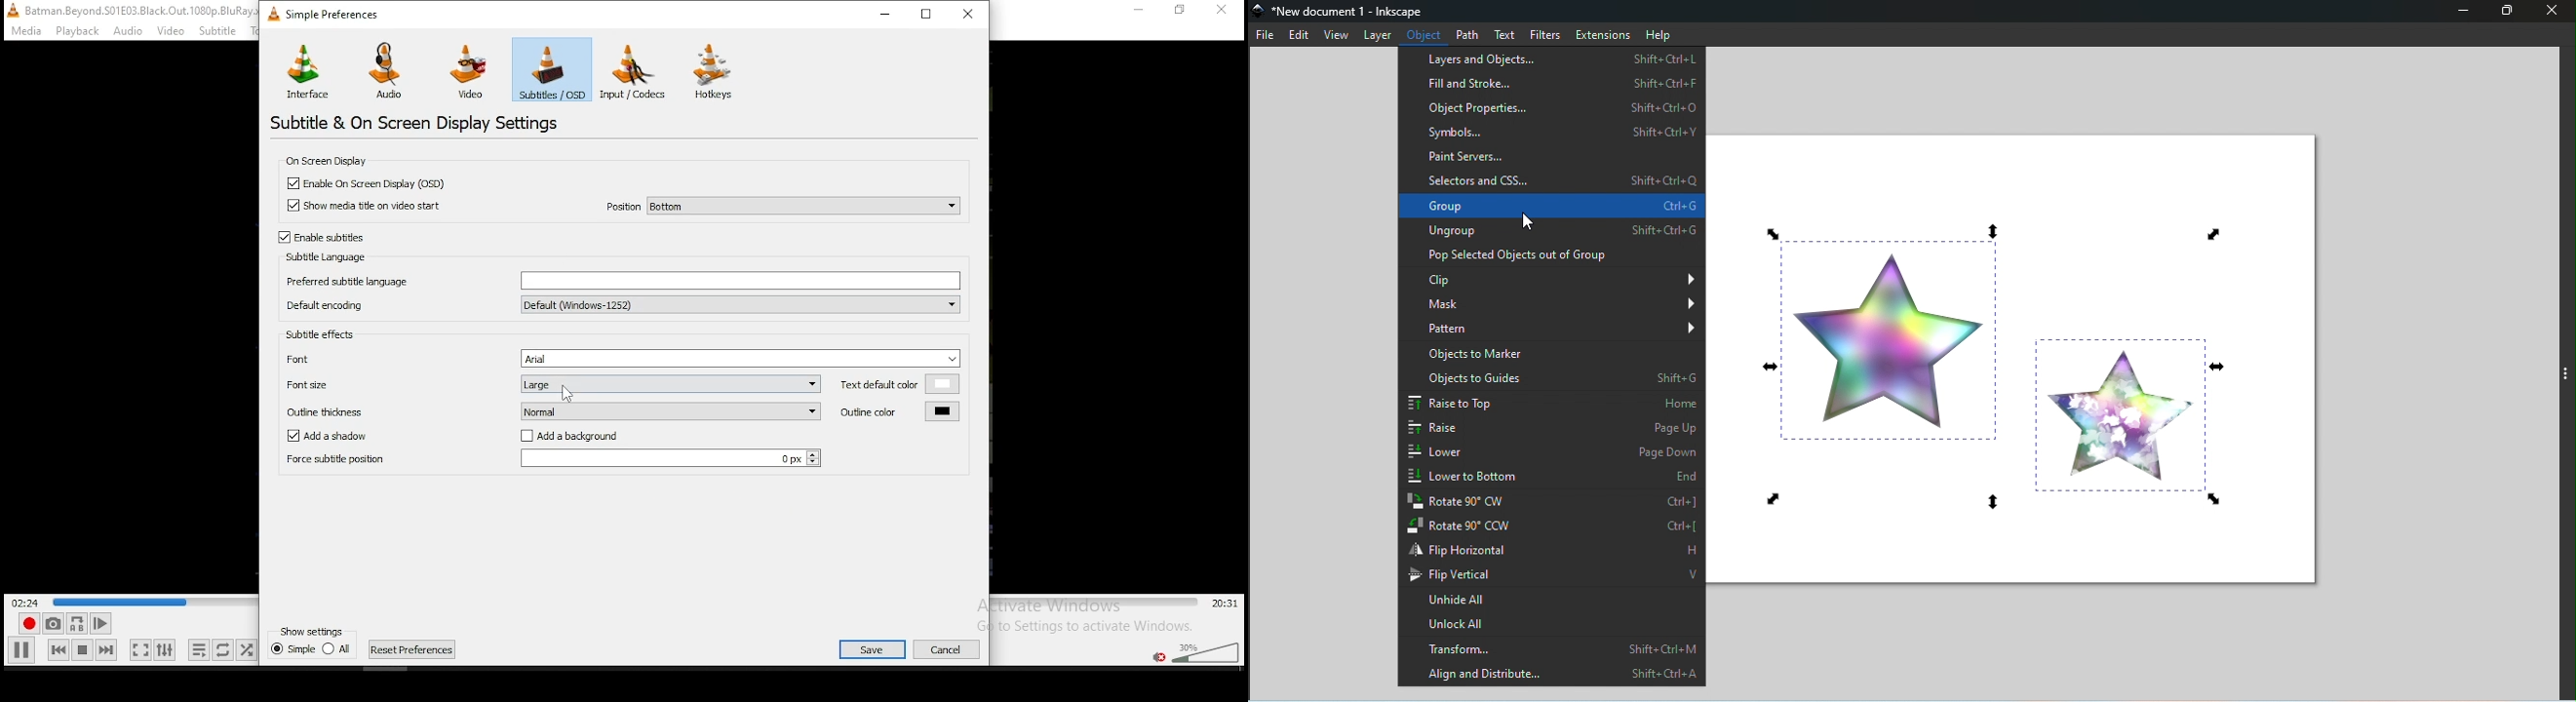 Image resolution: width=2576 pixels, height=728 pixels. What do you see at coordinates (412, 649) in the screenshot?
I see `reset preferences` at bounding box center [412, 649].